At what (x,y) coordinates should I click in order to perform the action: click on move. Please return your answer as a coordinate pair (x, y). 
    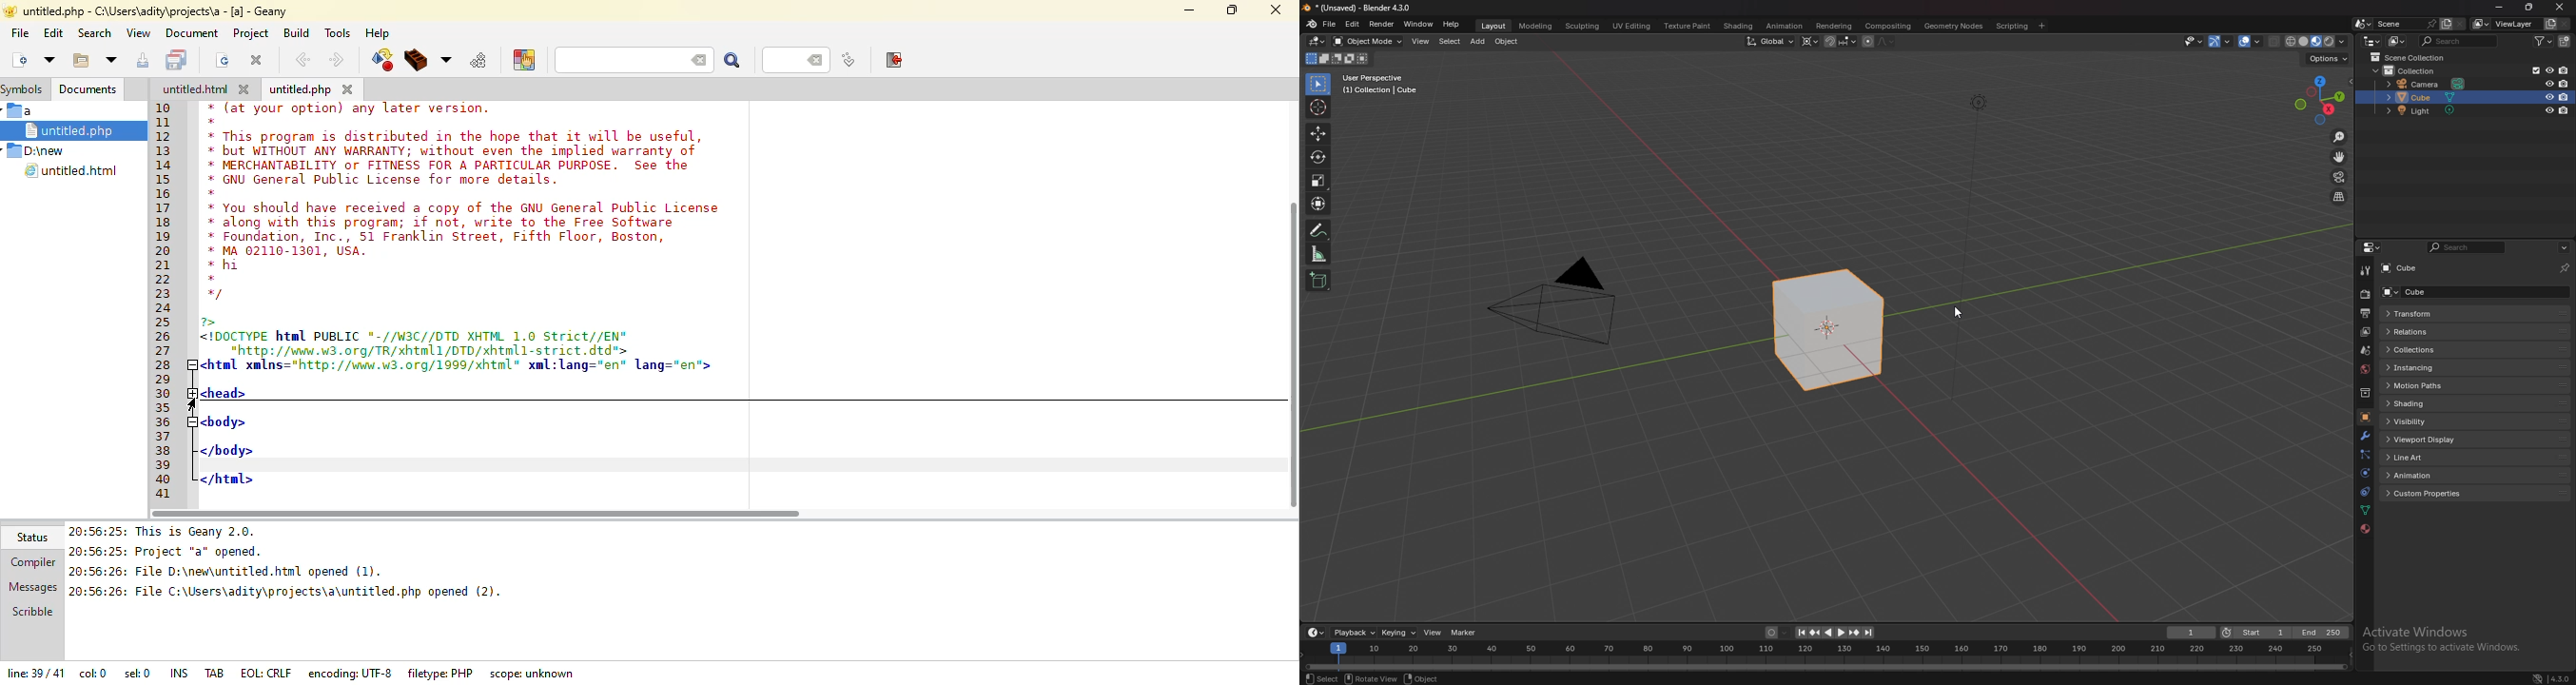
    Looking at the image, I should click on (2339, 158).